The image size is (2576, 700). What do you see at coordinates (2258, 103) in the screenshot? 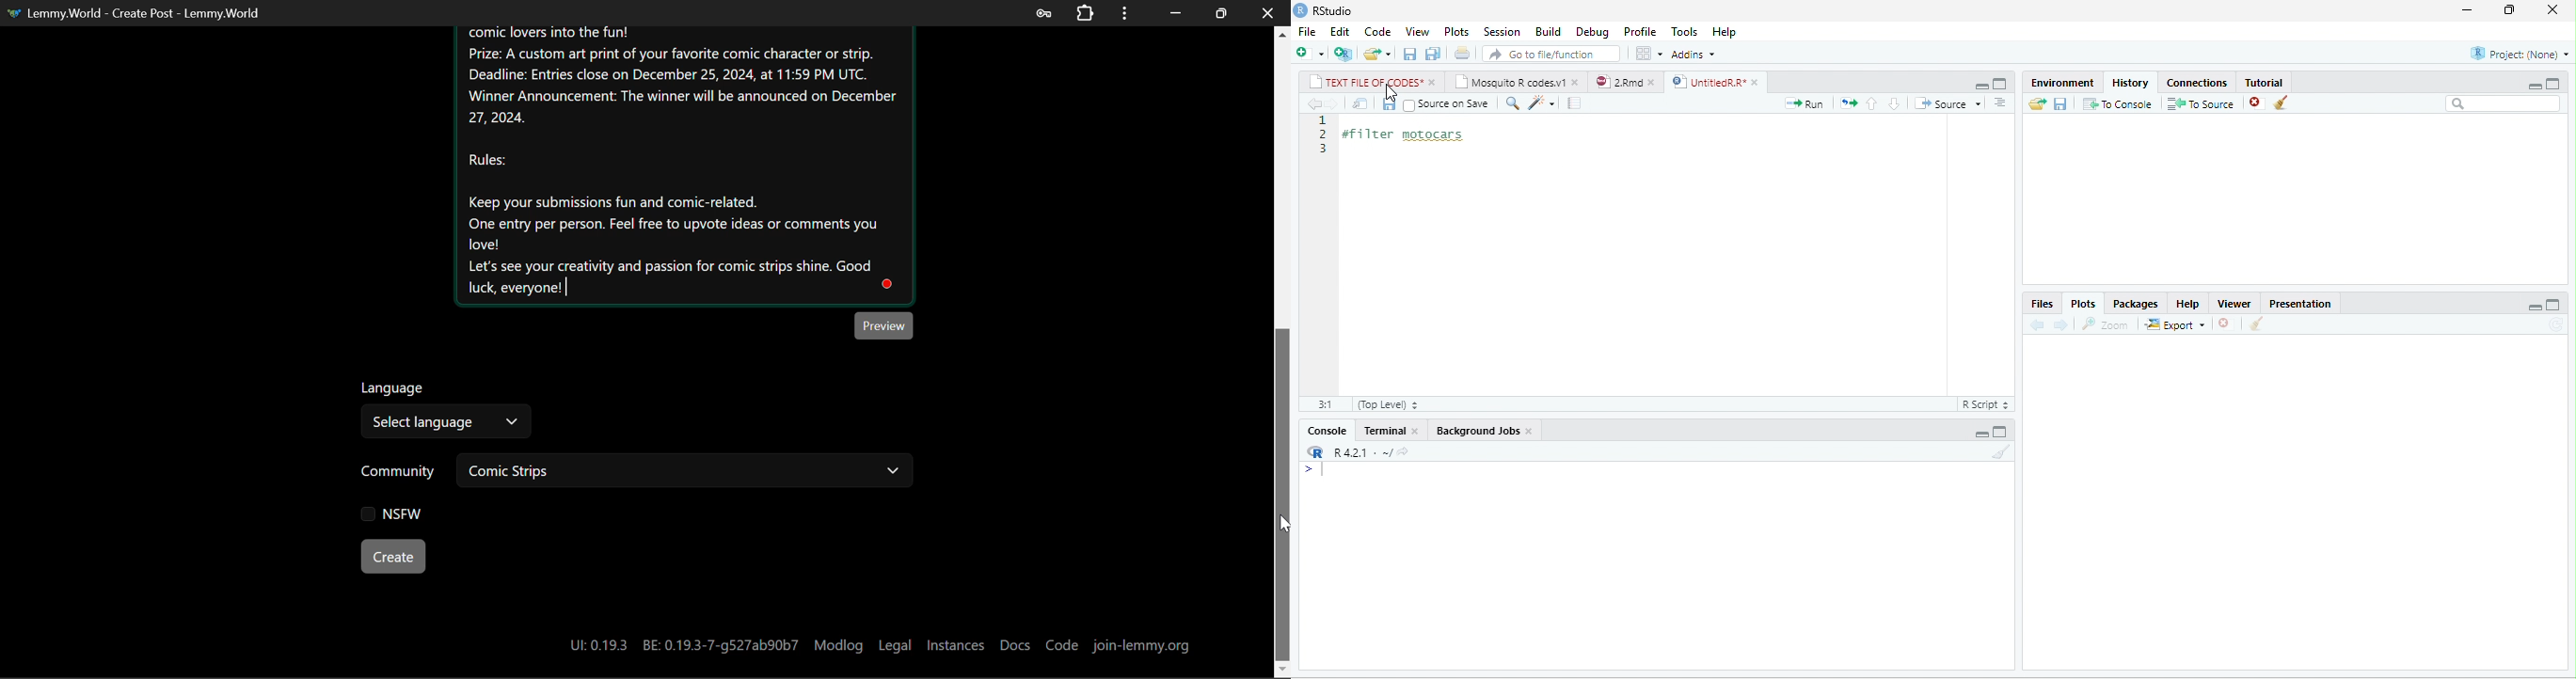
I see `close file` at bounding box center [2258, 103].